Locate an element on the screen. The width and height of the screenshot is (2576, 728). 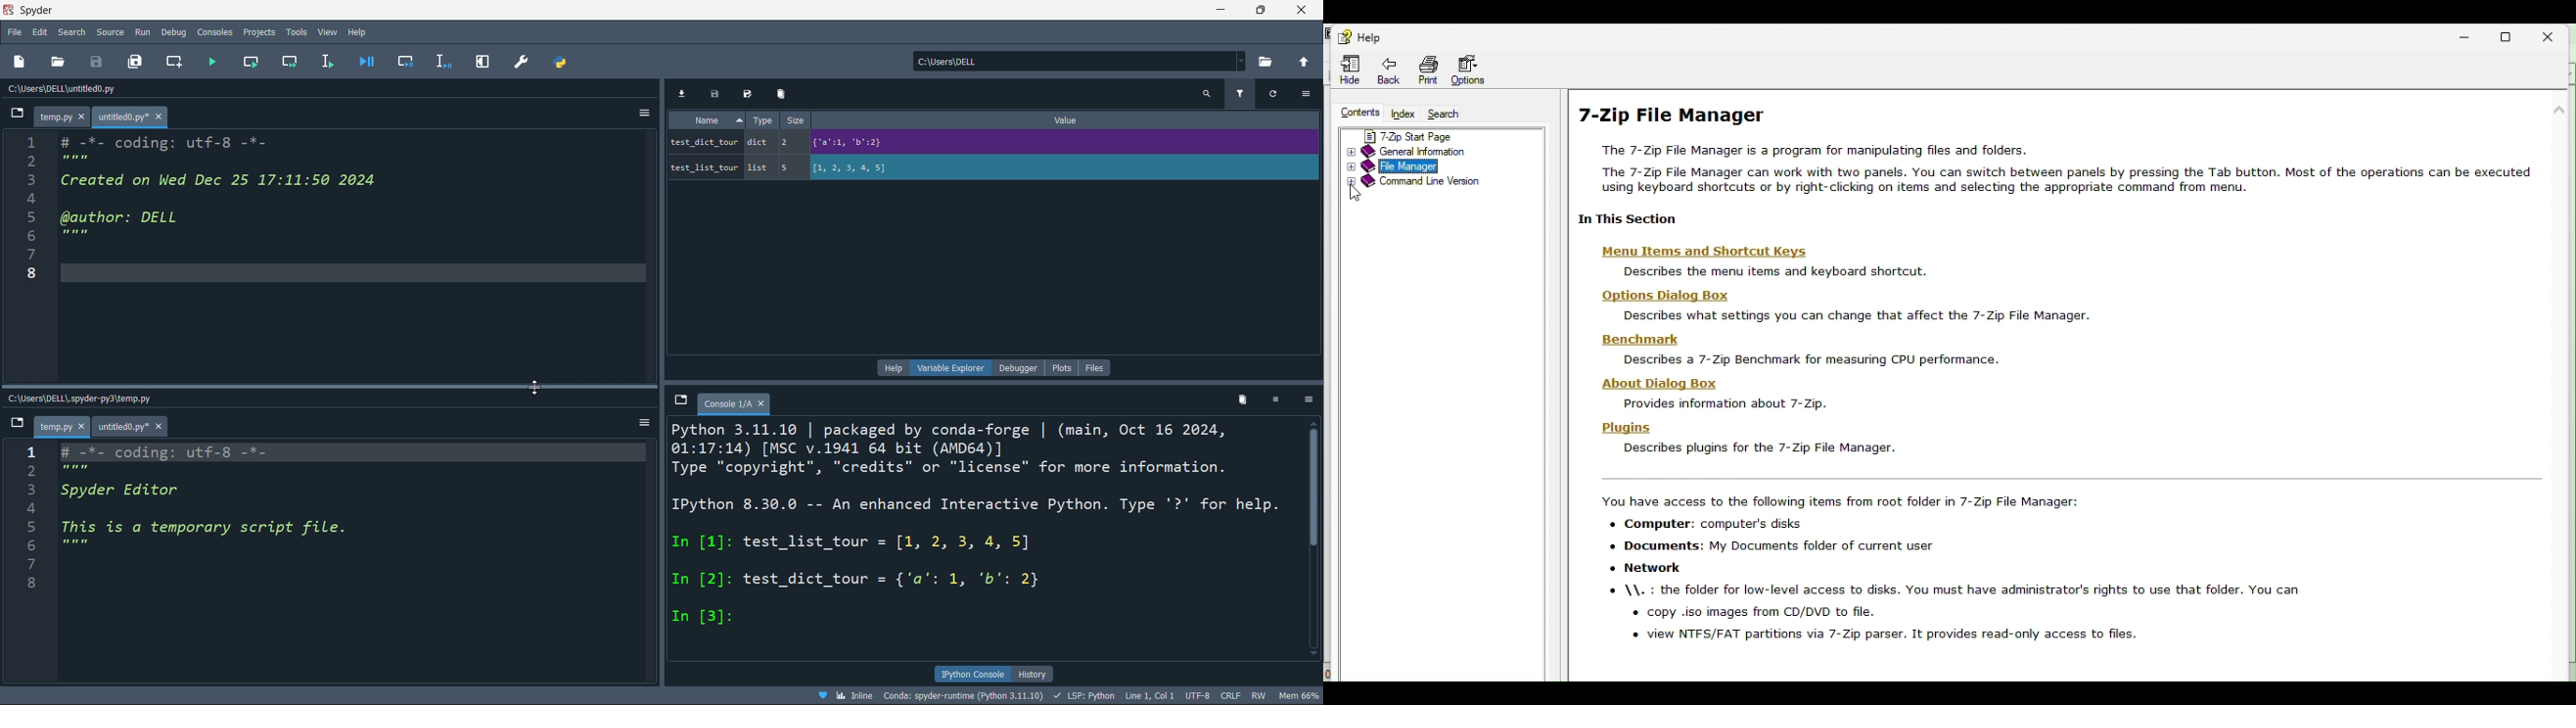
‘Benchmark is located at coordinates (1634, 340).